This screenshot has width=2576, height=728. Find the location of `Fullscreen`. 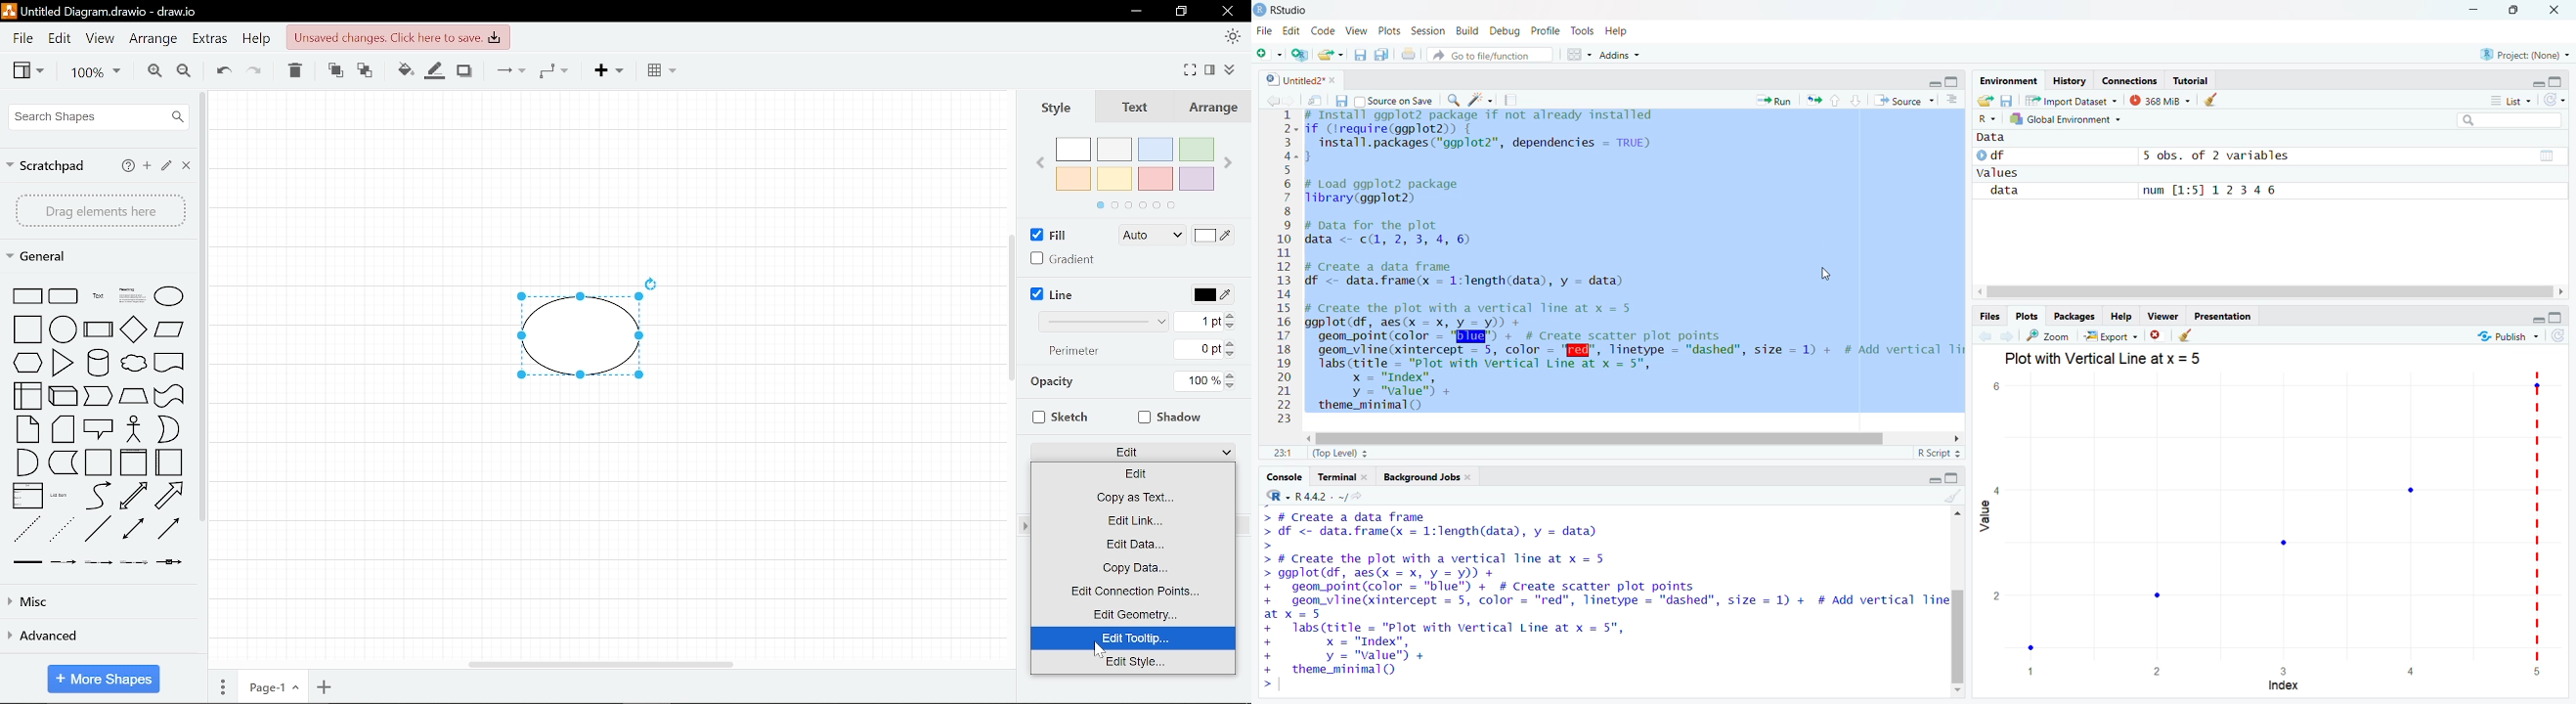

Fullscreen is located at coordinates (1191, 68).